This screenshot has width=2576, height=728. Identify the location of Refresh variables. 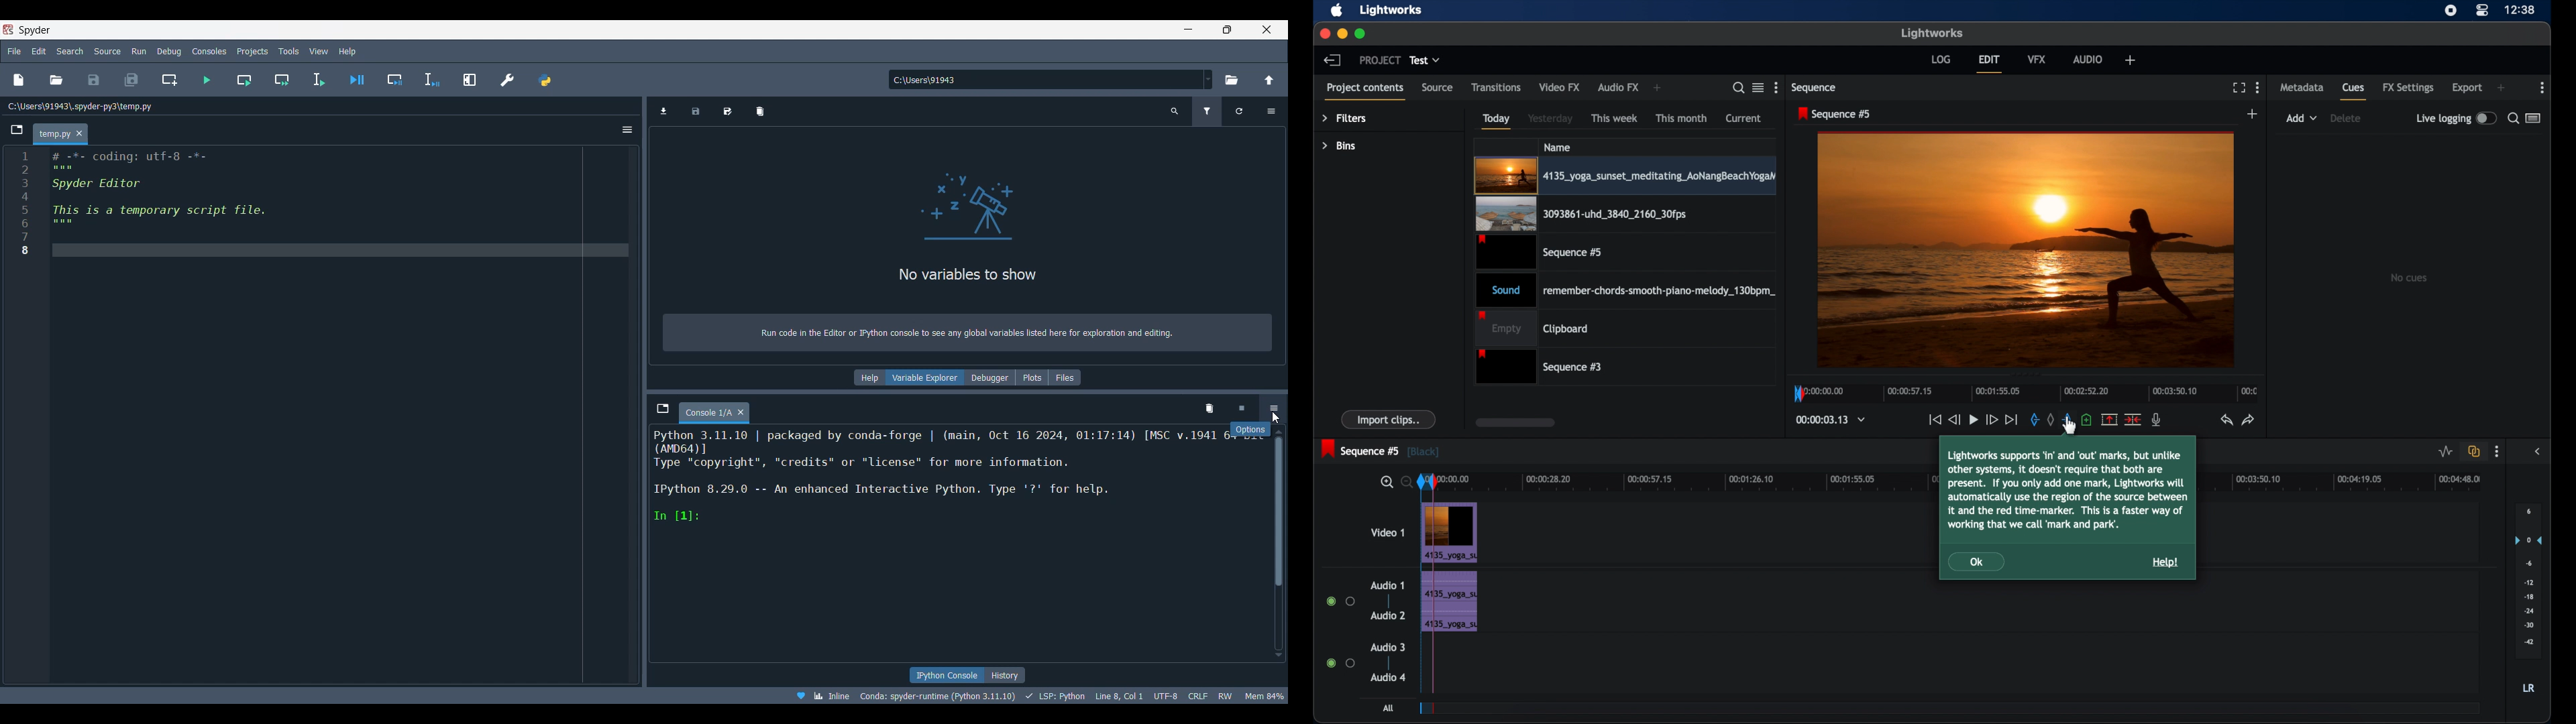
(1240, 111).